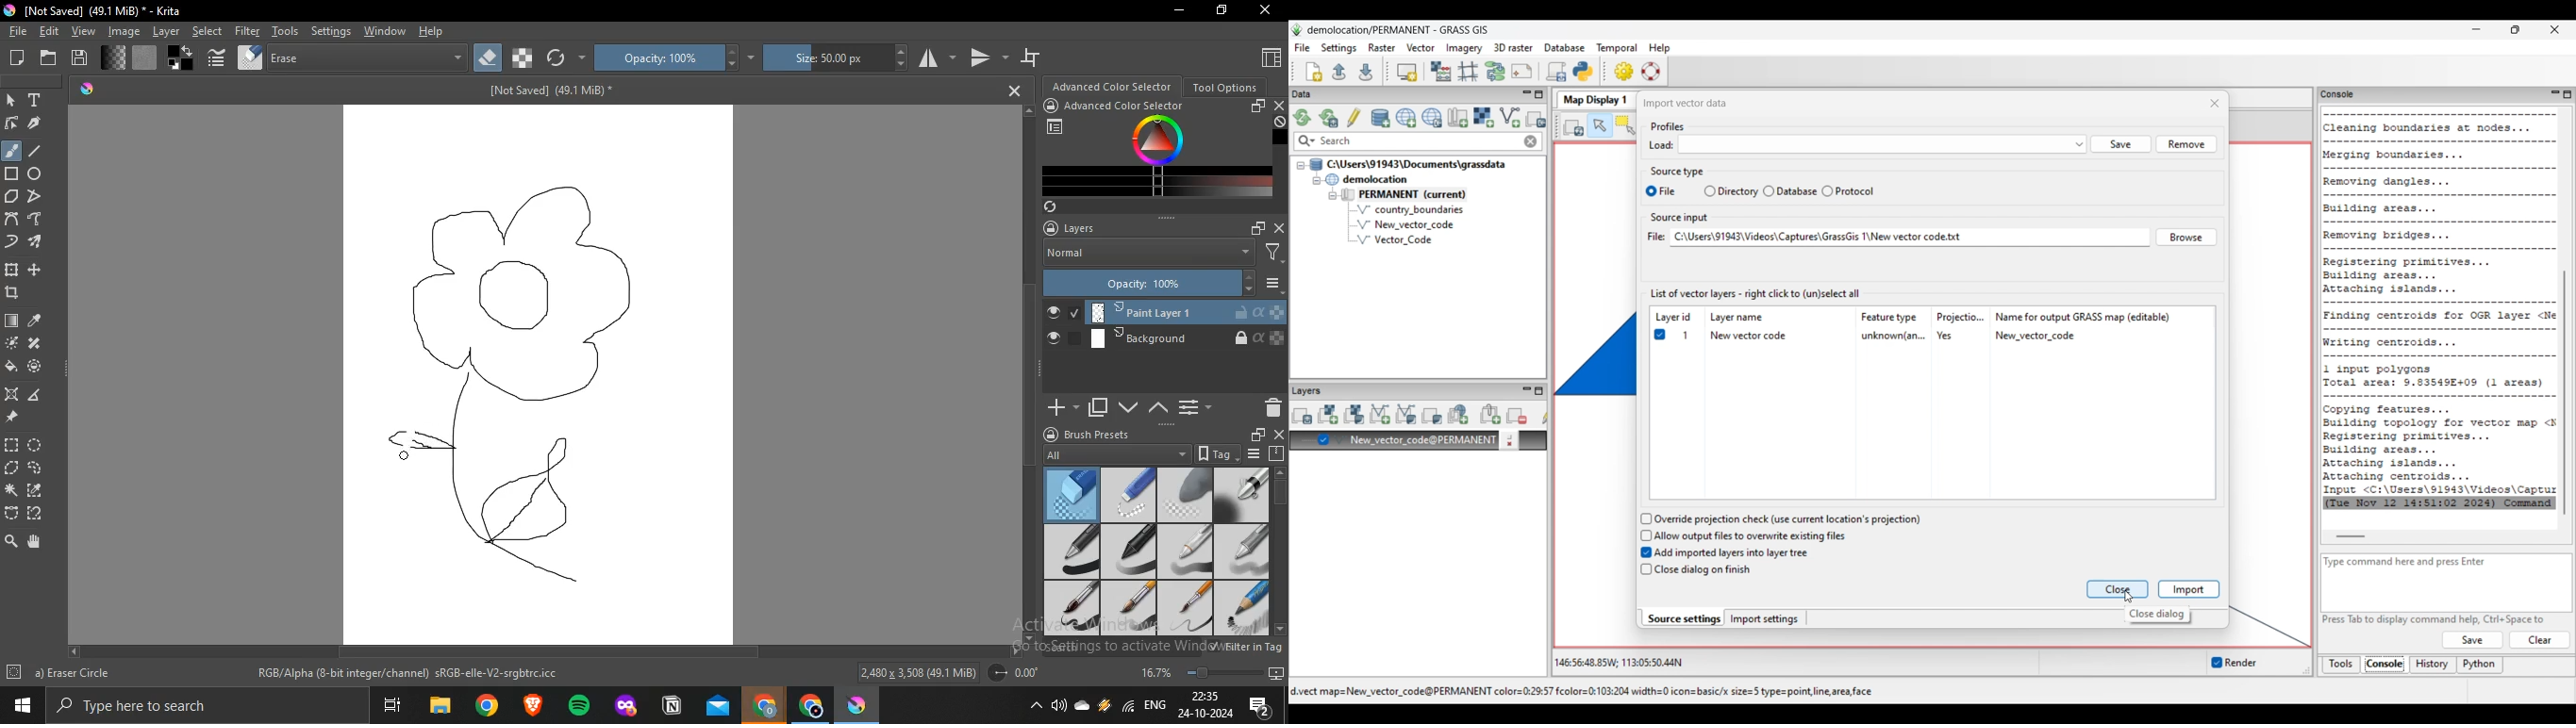 The height and width of the screenshot is (728, 2576). Describe the element at coordinates (39, 445) in the screenshot. I see `ellptical selection tool` at that location.